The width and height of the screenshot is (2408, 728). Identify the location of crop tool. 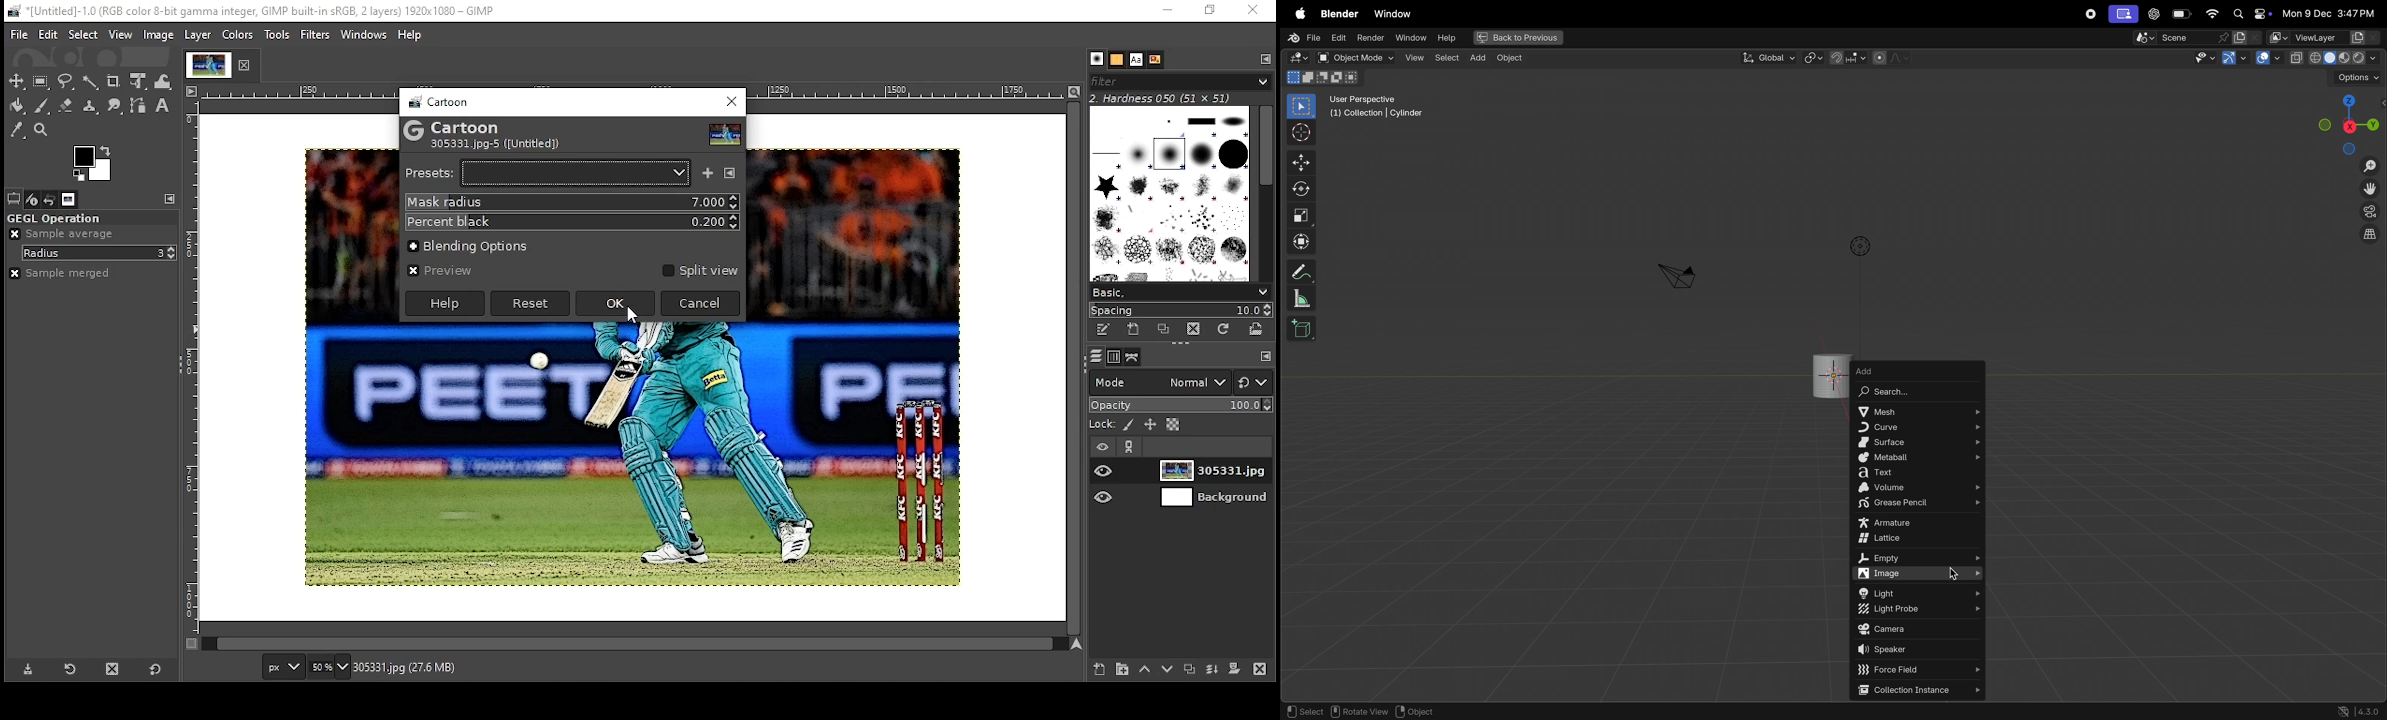
(114, 82).